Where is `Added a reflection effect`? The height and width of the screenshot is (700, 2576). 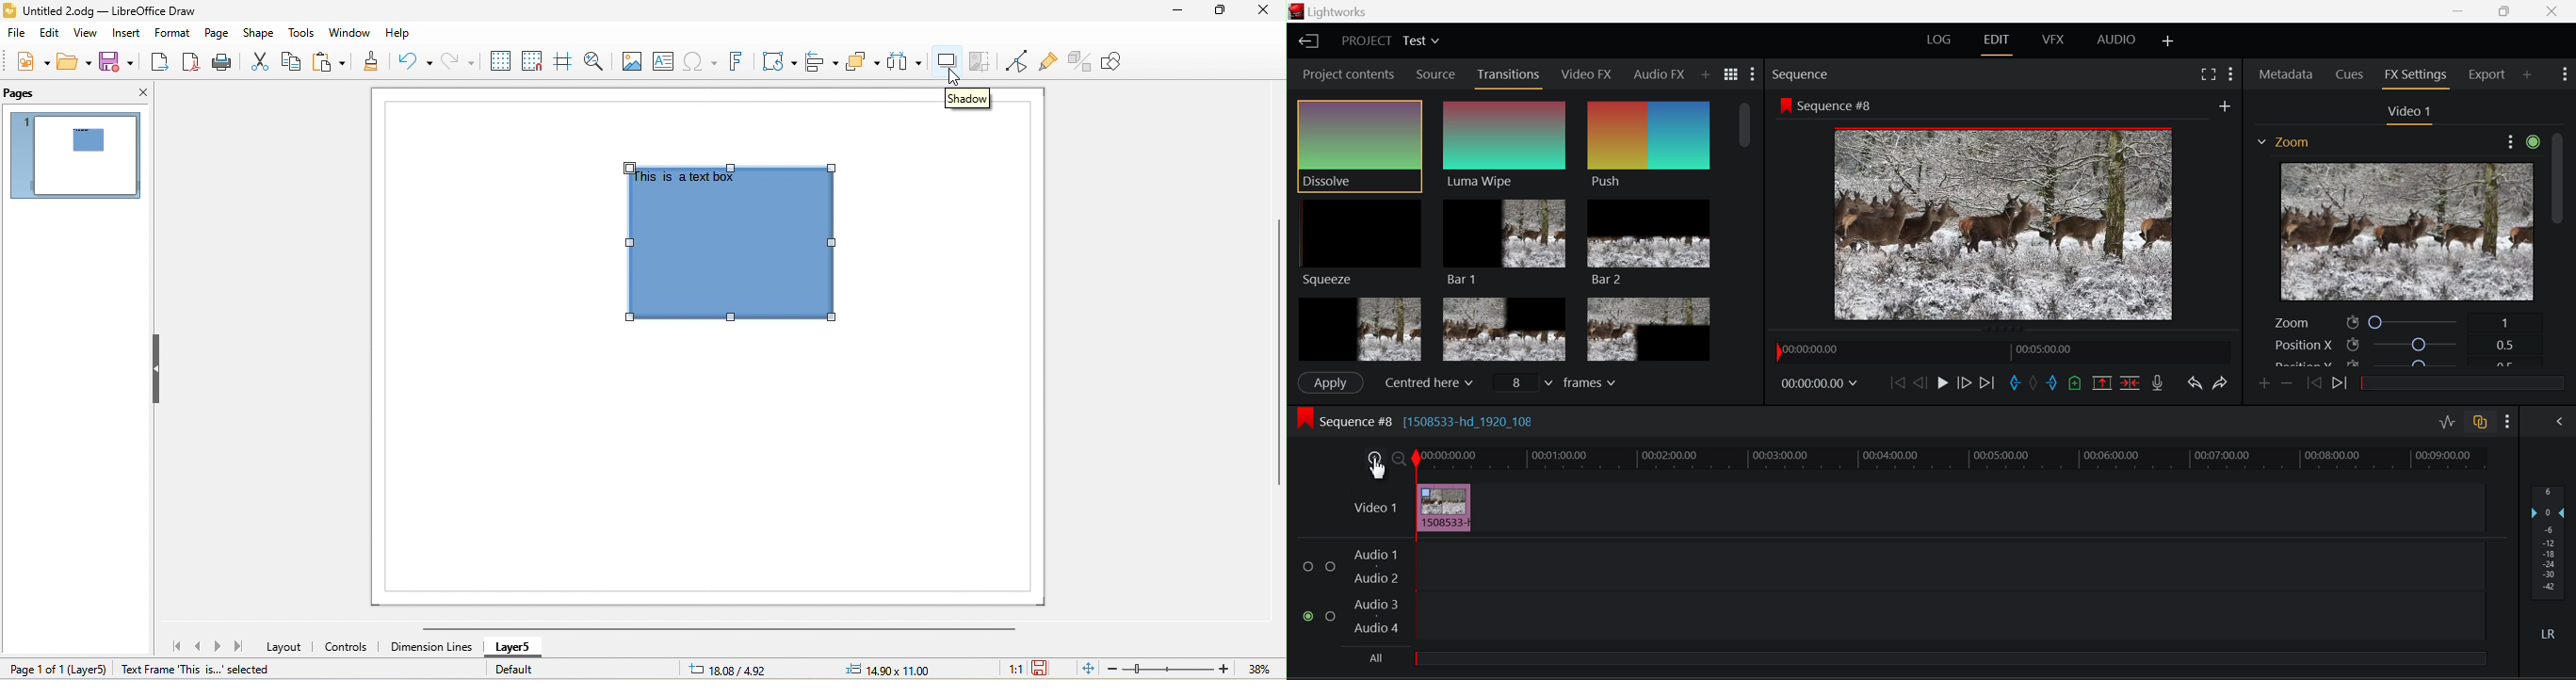
Added a reflection effect is located at coordinates (739, 243).